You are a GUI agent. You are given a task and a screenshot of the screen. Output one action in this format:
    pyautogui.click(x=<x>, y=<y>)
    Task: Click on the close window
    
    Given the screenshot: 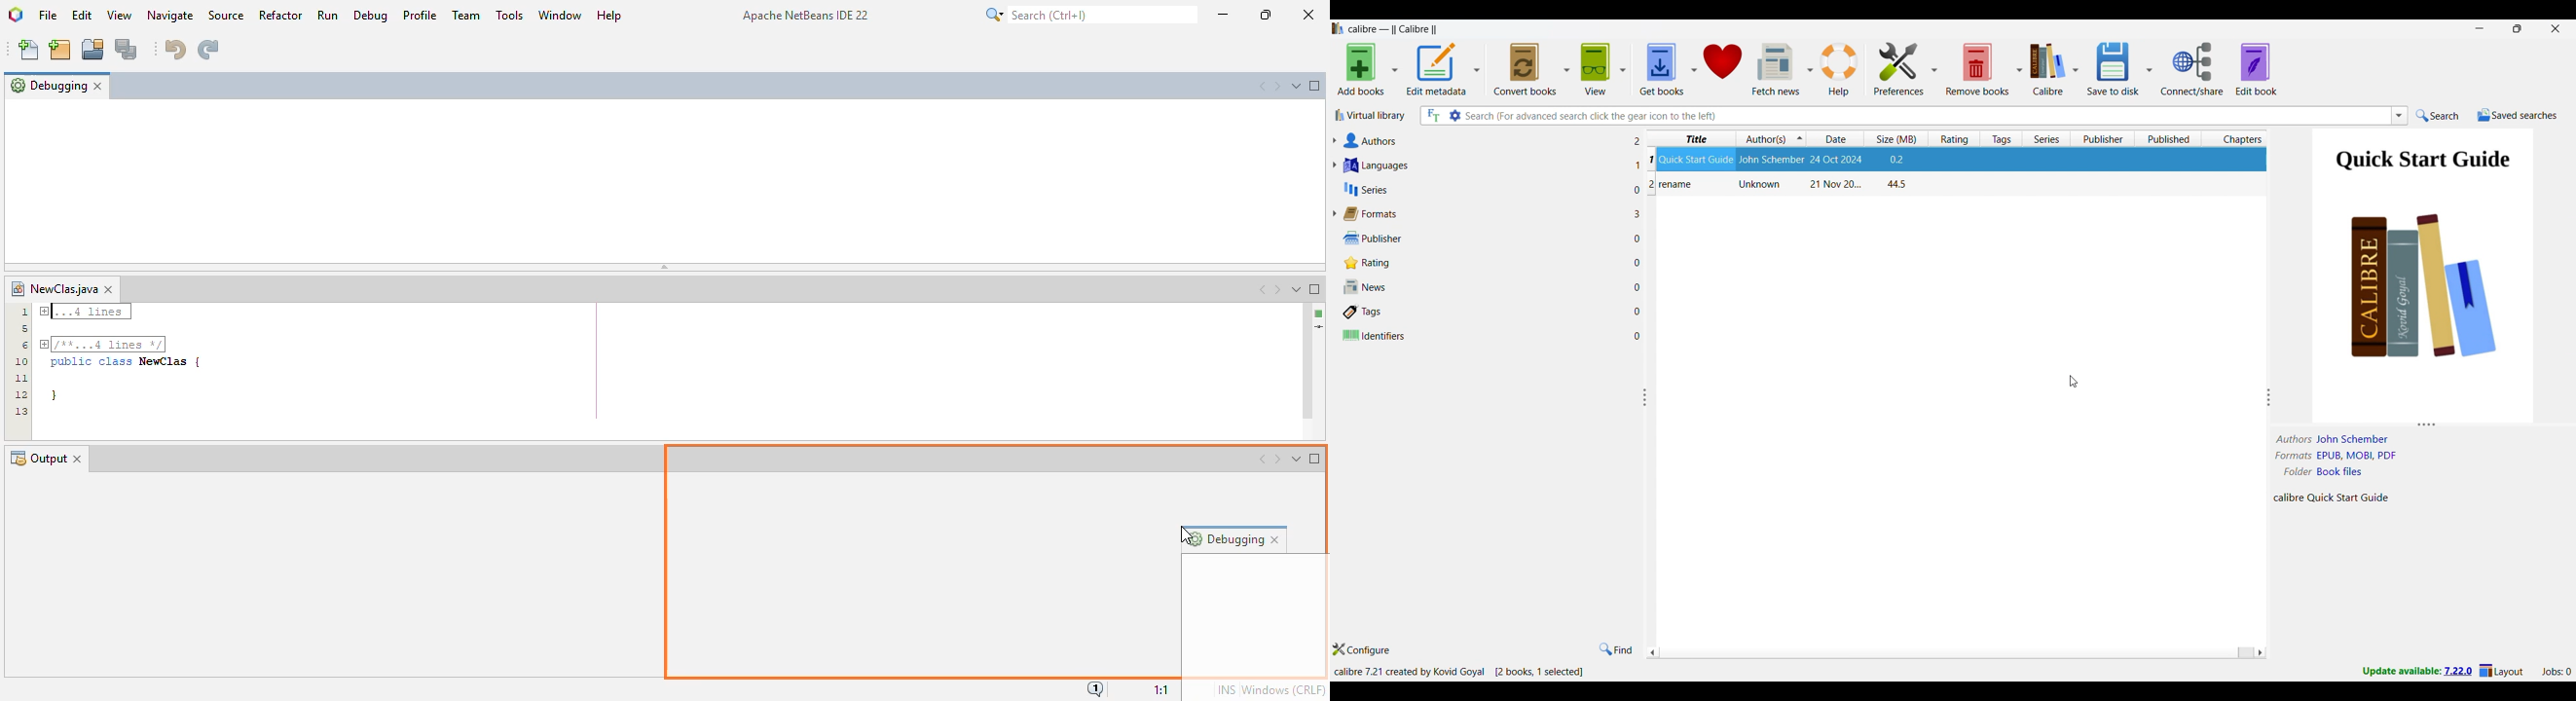 What is the action you would take?
    pyautogui.click(x=97, y=86)
    